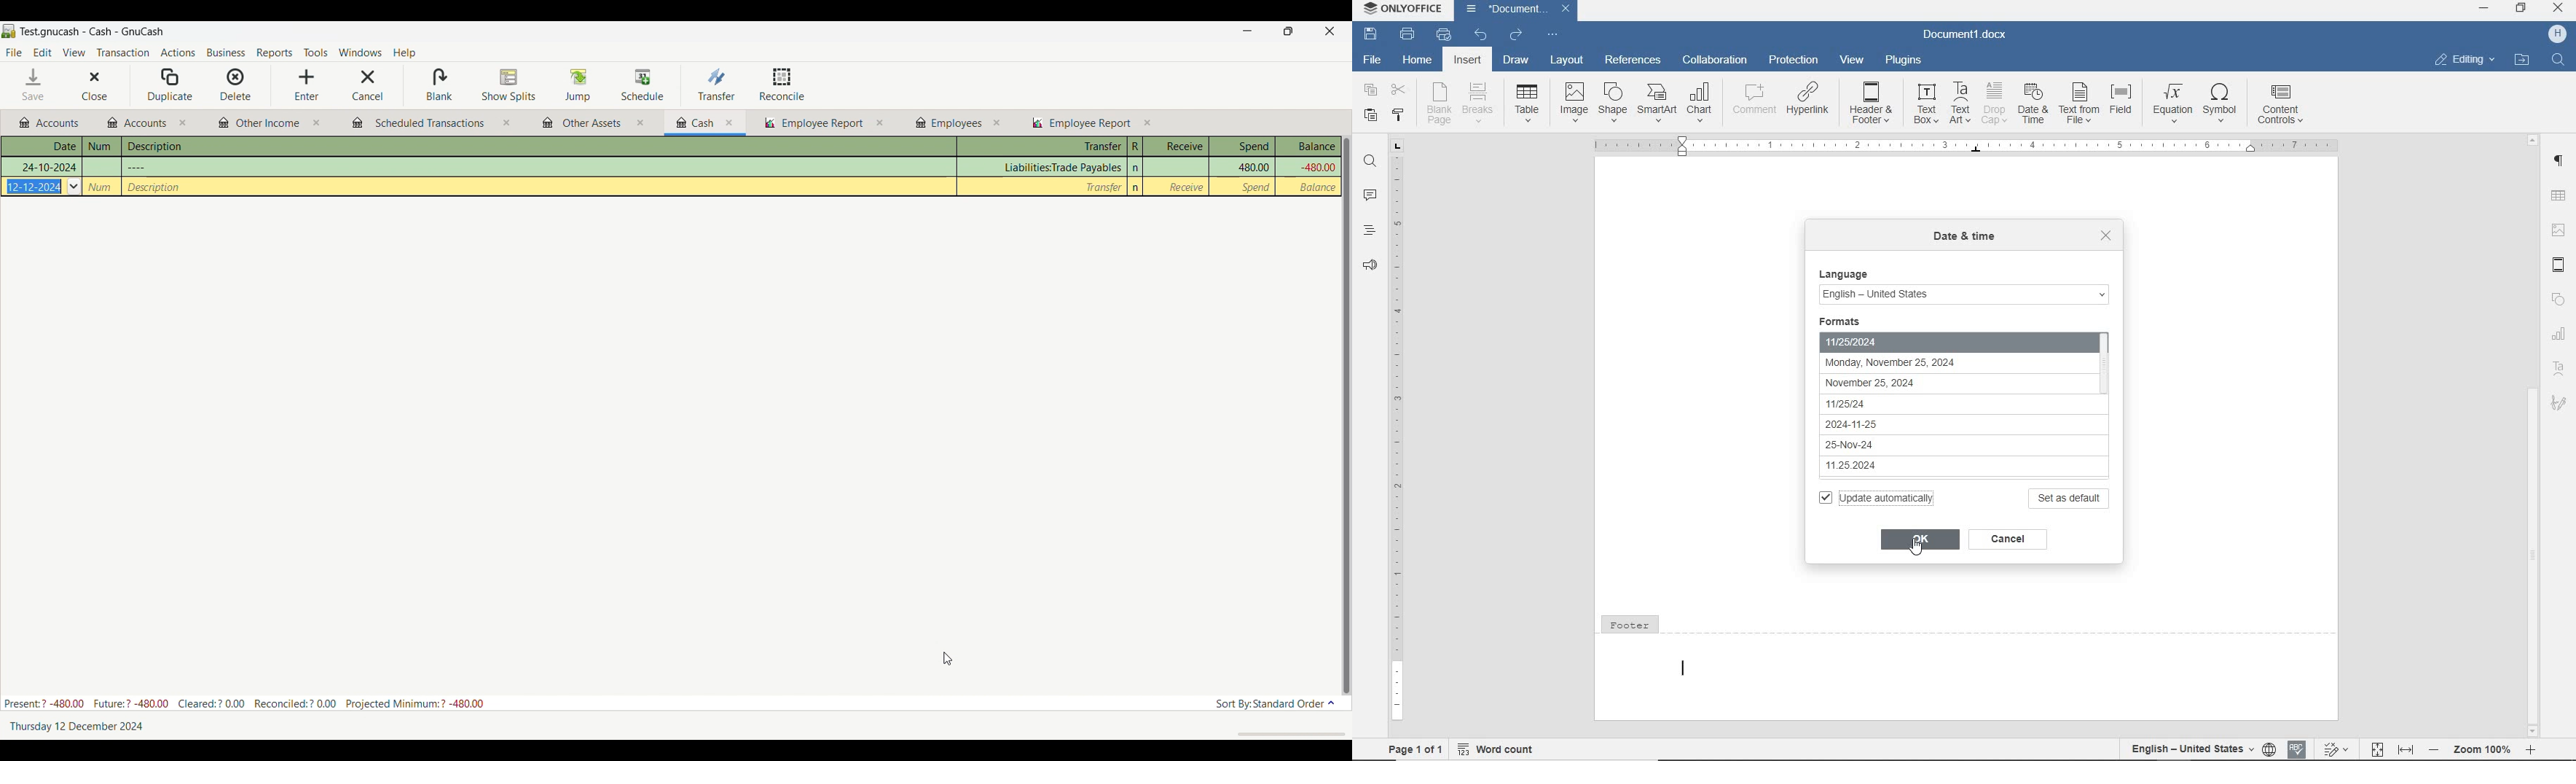 The image size is (2576, 784). What do you see at coordinates (439, 85) in the screenshot?
I see `Blank` at bounding box center [439, 85].